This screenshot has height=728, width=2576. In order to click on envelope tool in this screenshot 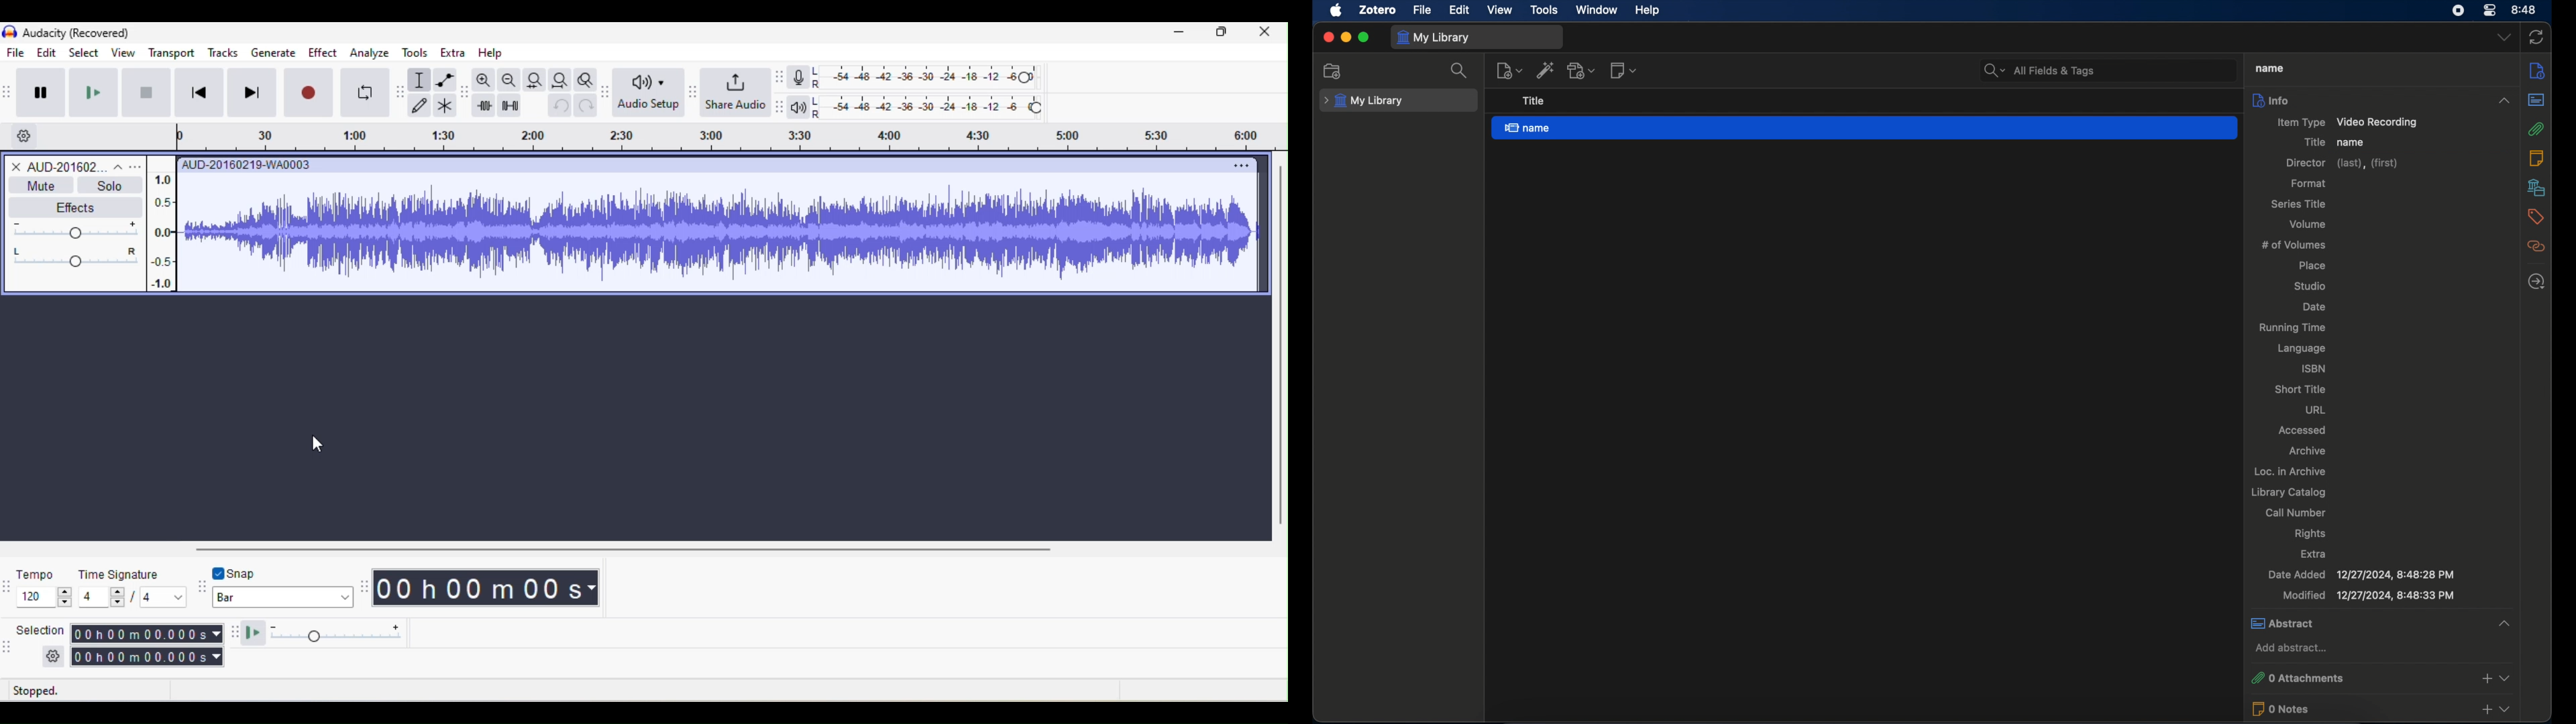, I will do `click(443, 80)`.